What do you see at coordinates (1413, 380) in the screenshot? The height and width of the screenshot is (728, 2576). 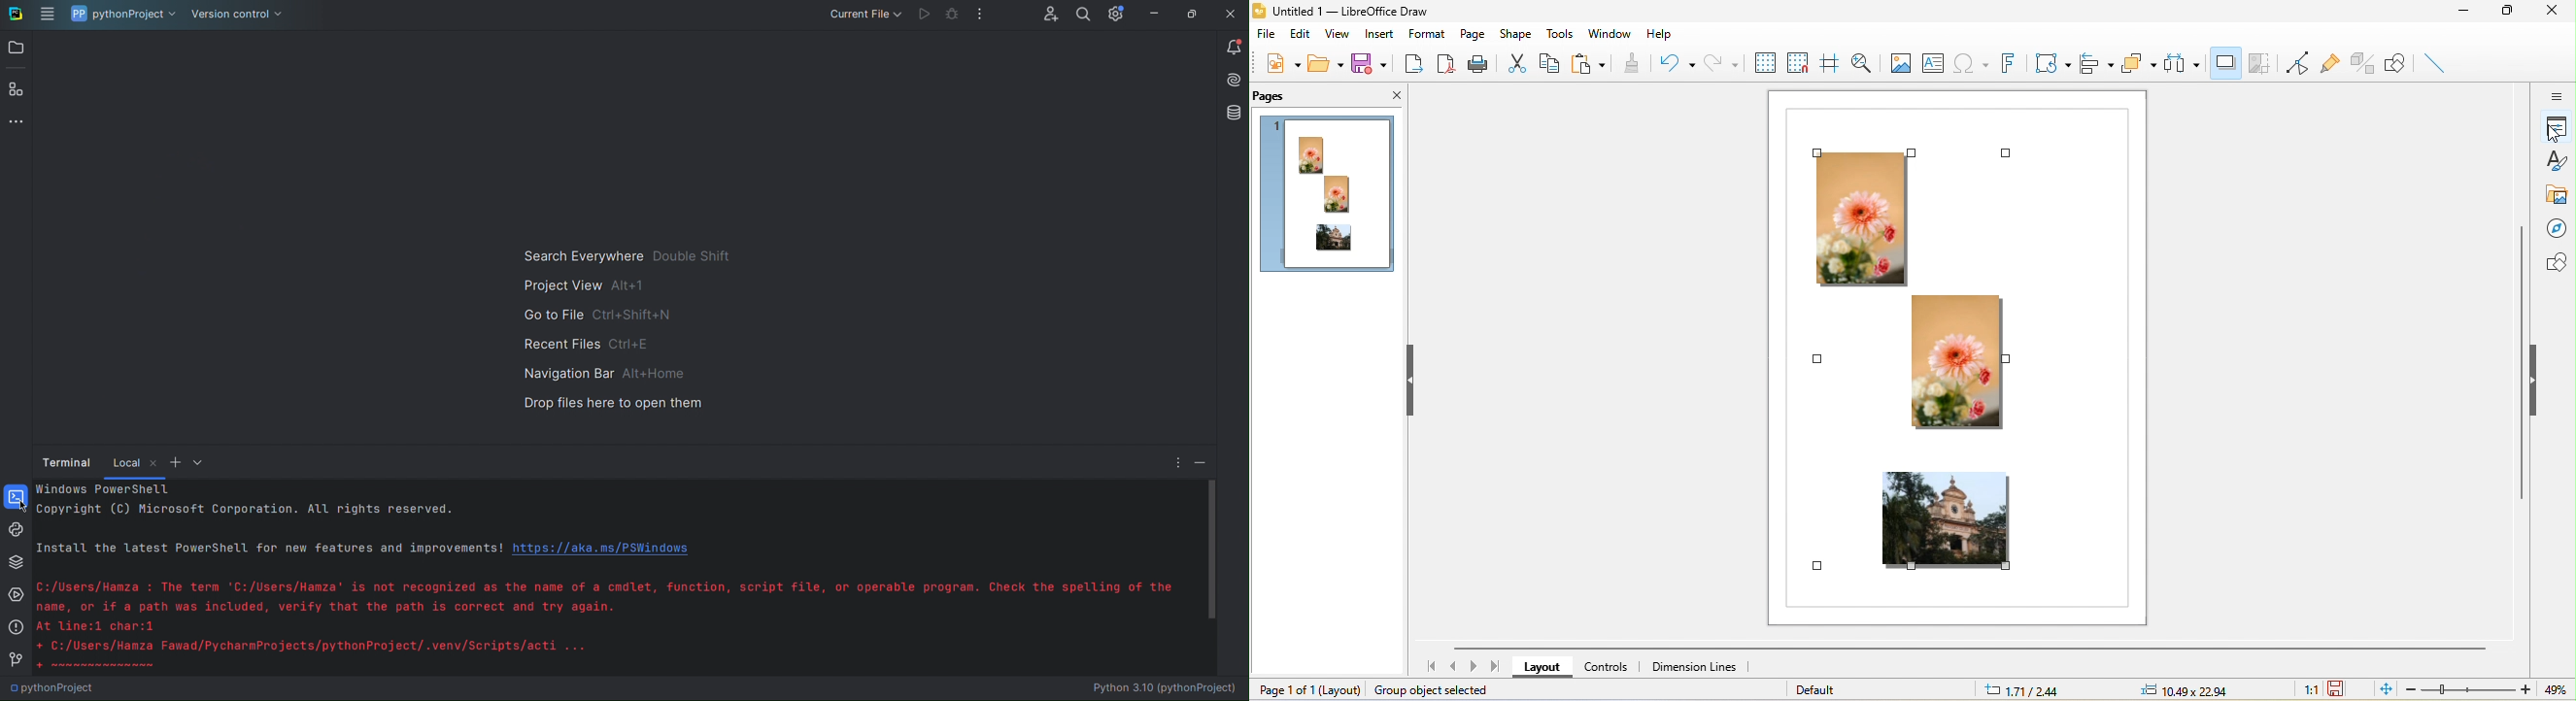 I see `hide` at bounding box center [1413, 380].